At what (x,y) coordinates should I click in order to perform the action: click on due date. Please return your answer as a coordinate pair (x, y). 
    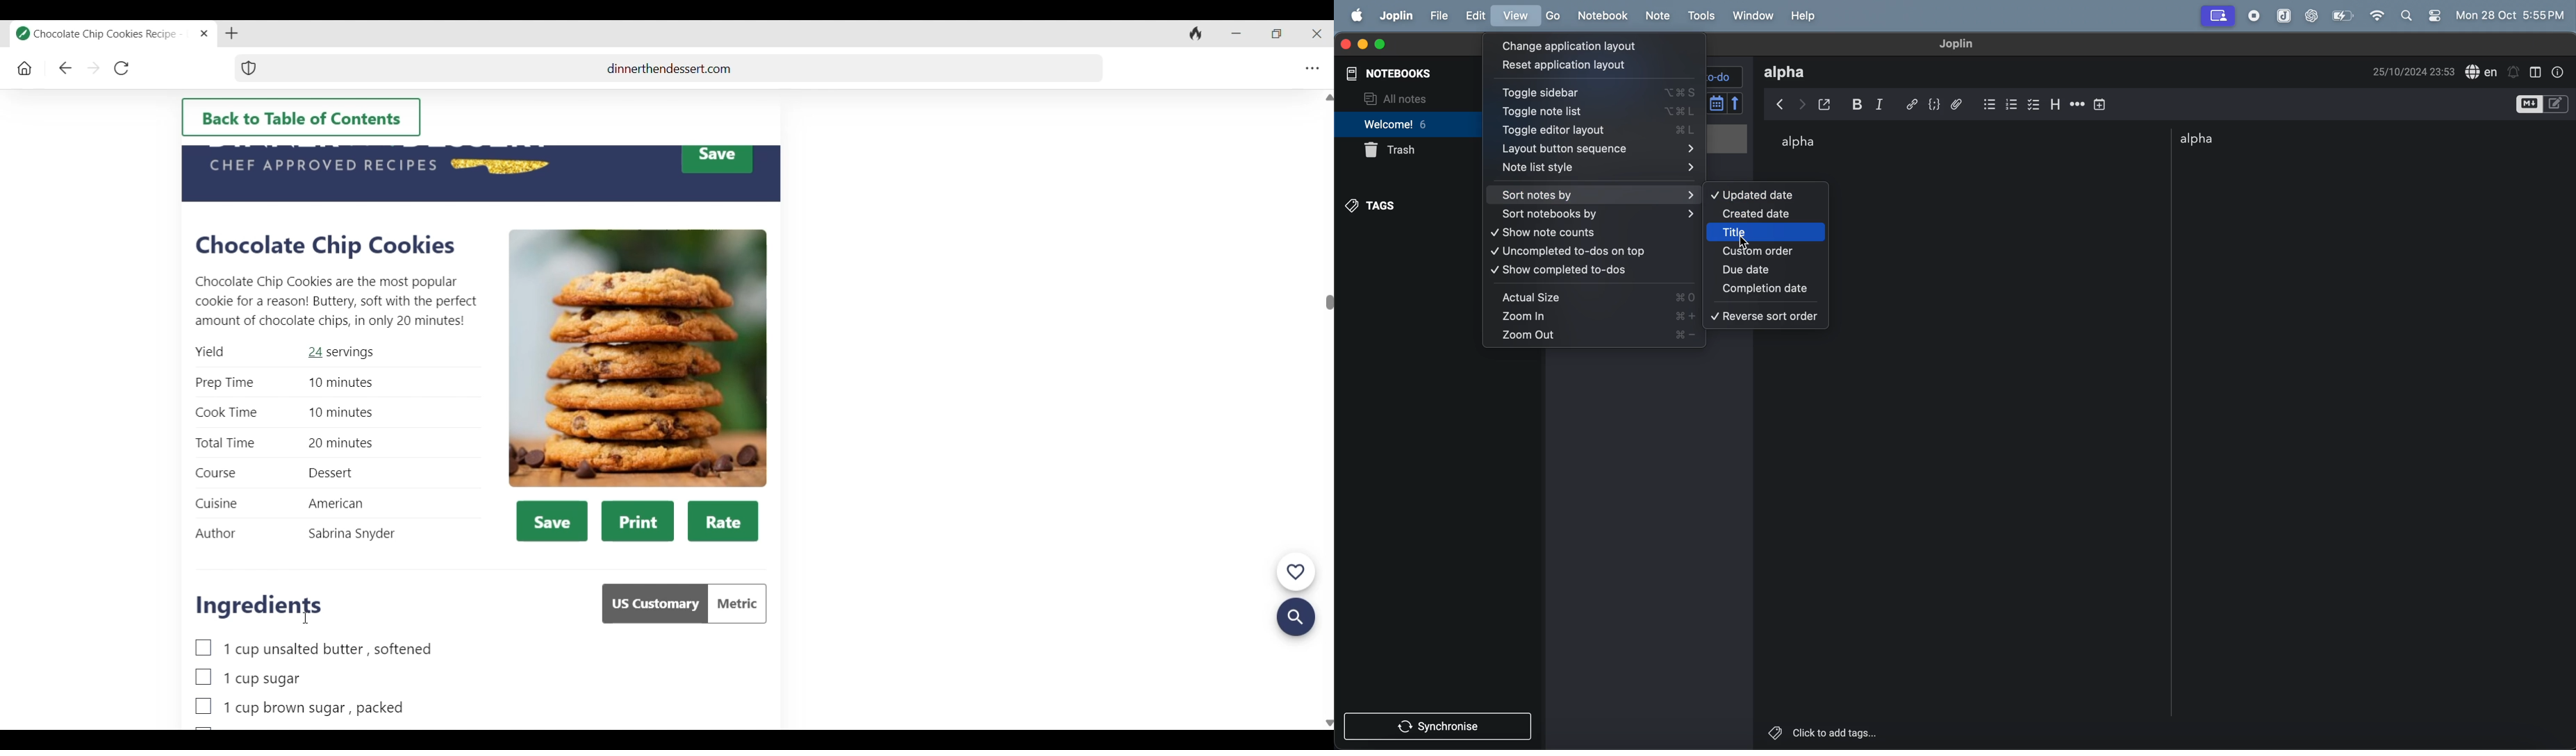
    Looking at the image, I should click on (1763, 269).